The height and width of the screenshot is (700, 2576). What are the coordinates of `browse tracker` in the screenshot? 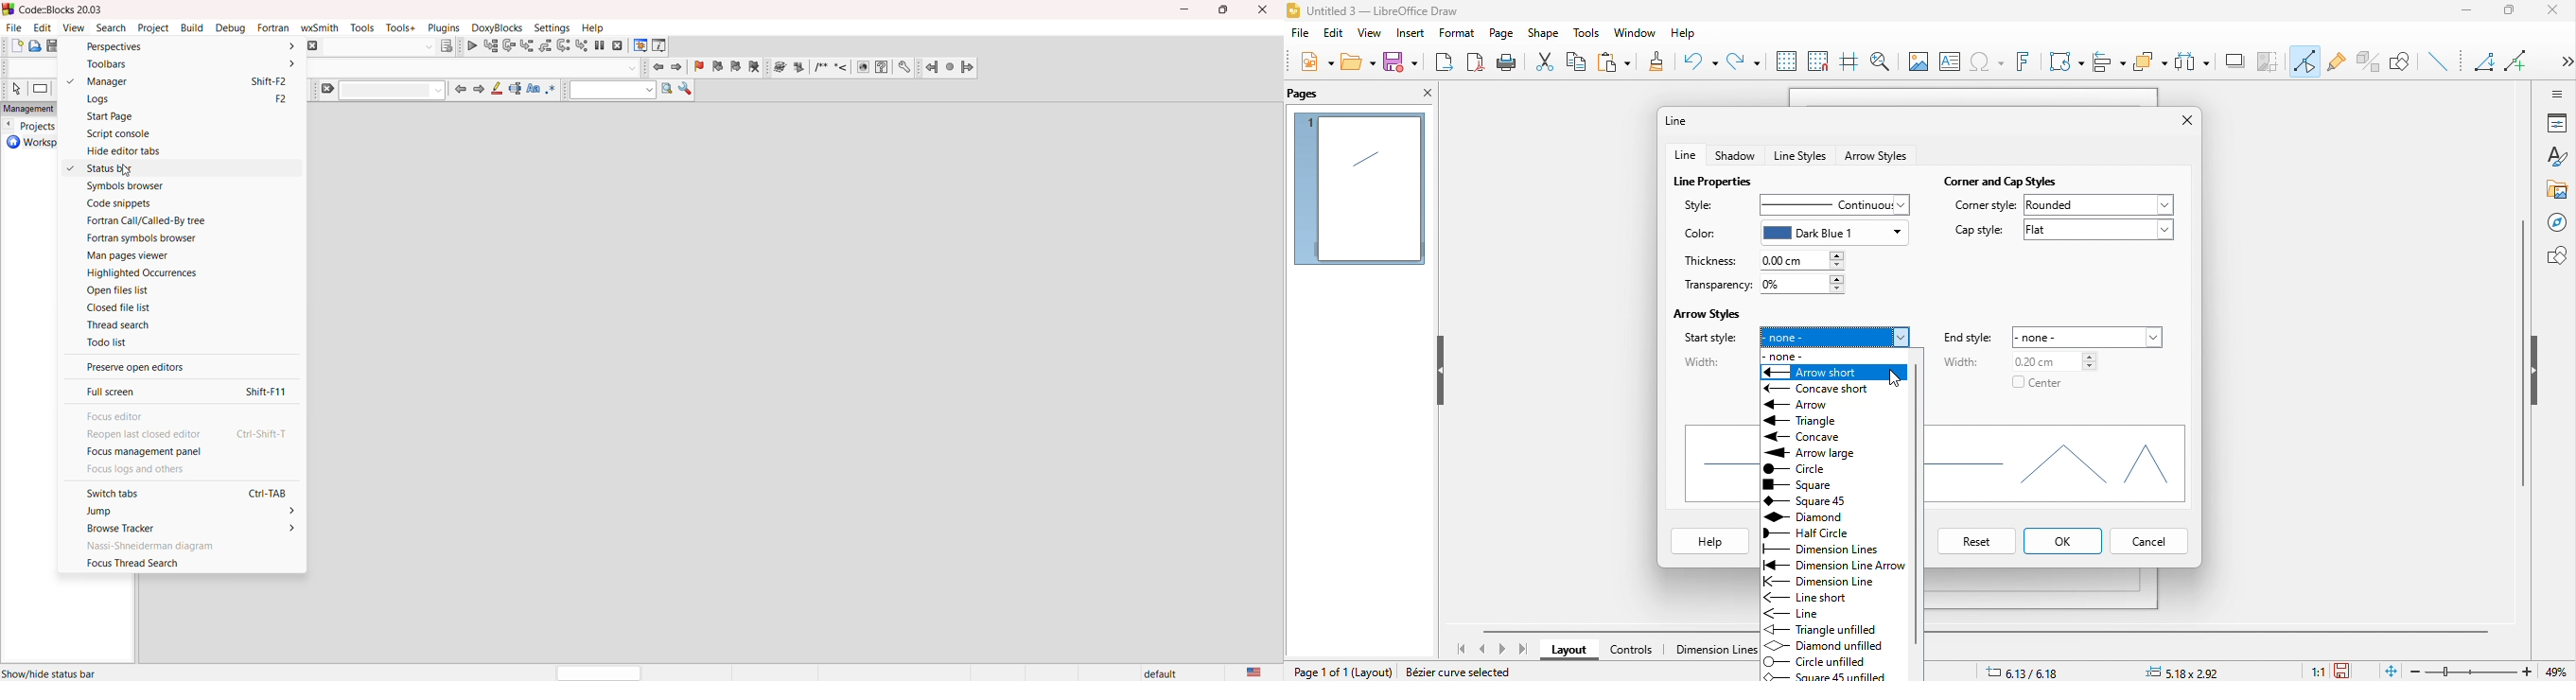 It's located at (181, 528).